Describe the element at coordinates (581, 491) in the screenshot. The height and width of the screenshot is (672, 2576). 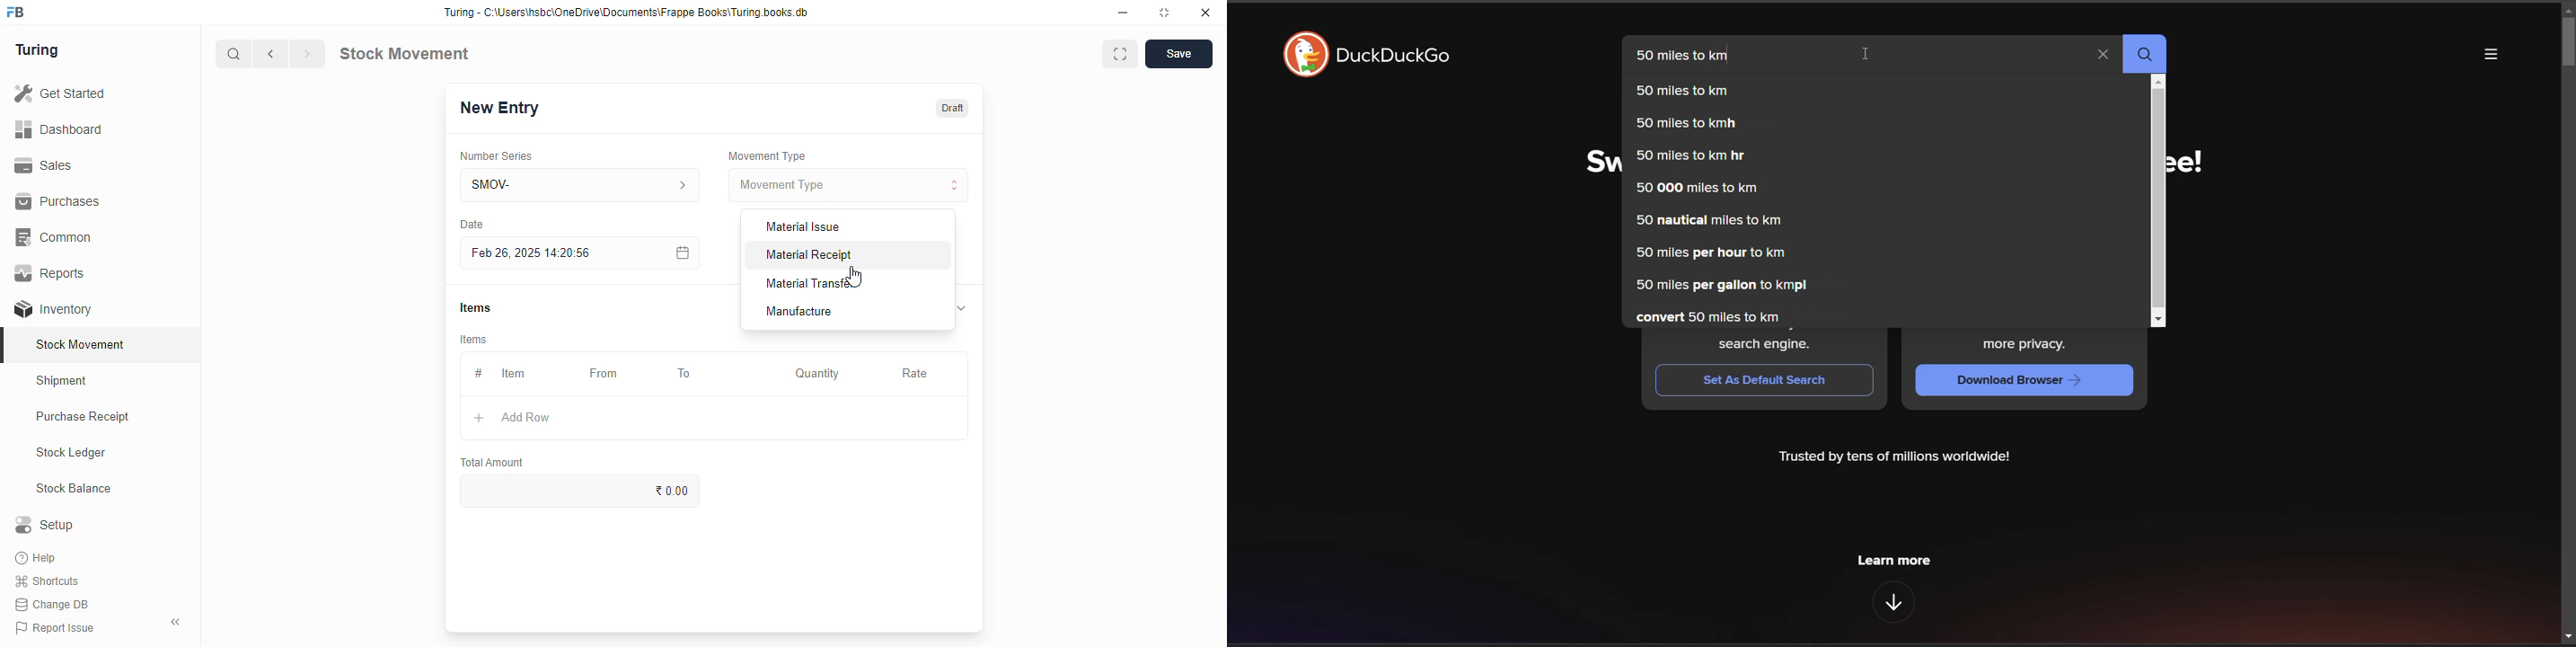
I see `₹0.00` at that location.